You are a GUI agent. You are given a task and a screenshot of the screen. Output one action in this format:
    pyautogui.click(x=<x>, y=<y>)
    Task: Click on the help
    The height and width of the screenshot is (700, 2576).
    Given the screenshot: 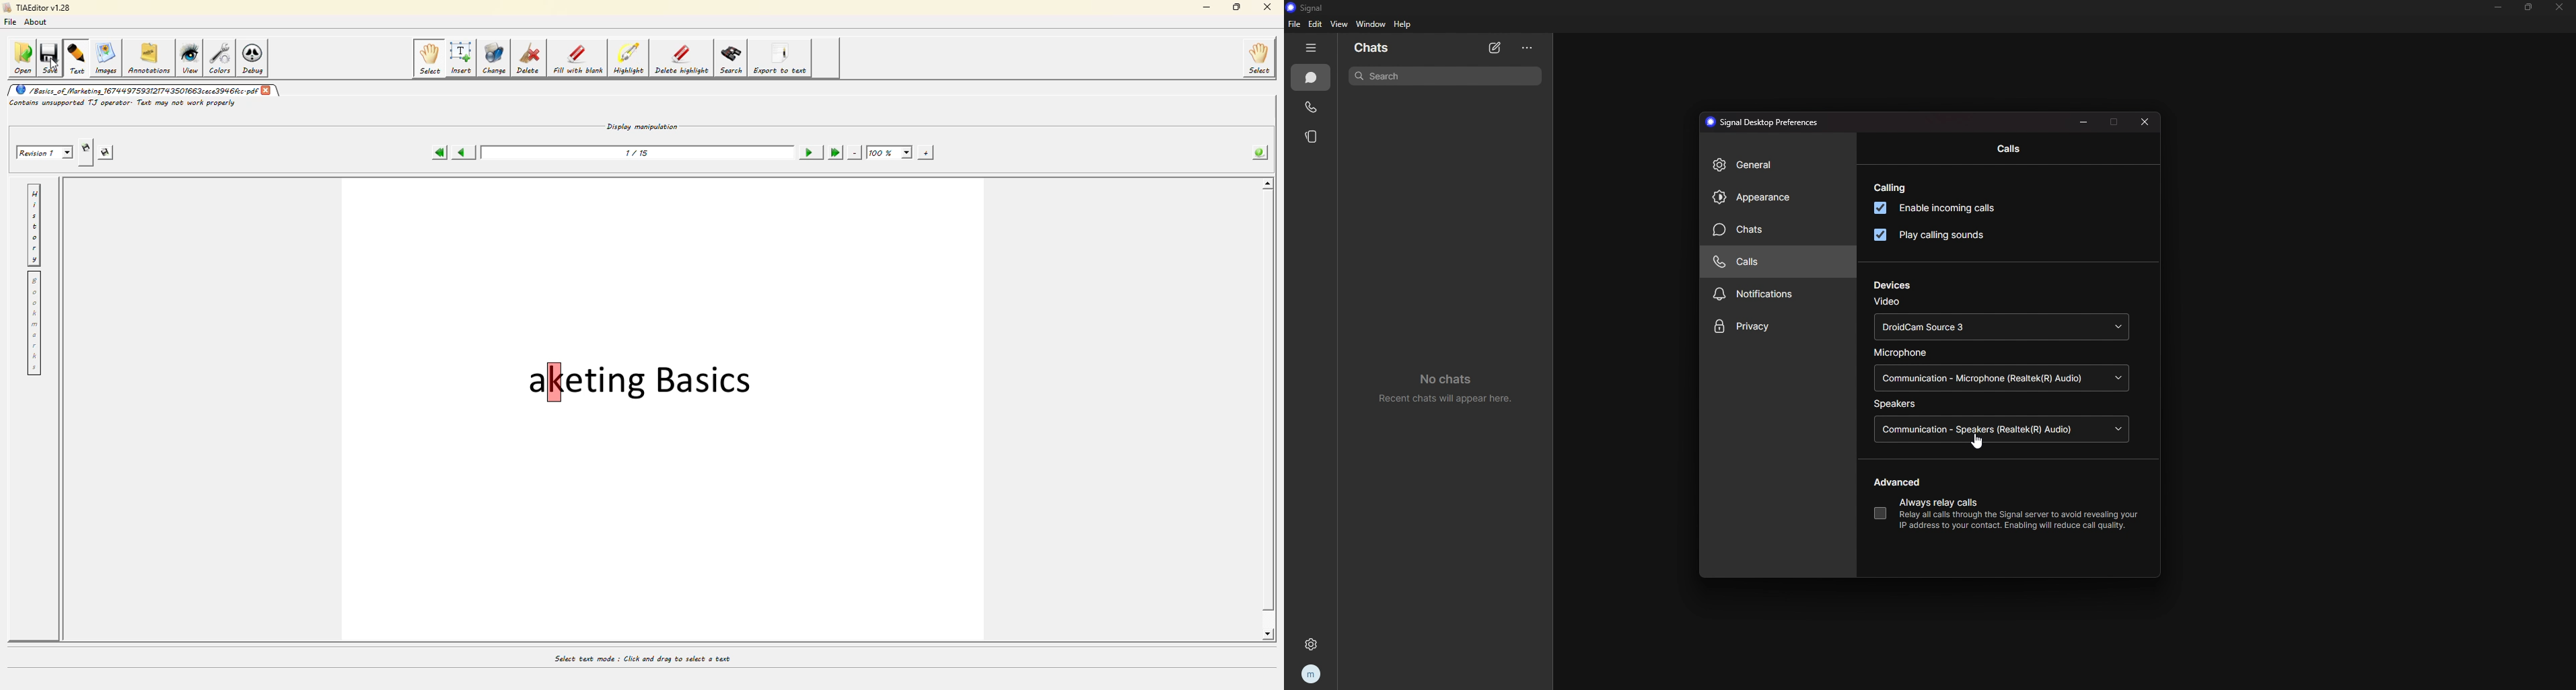 What is the action you would take?
    pyautogui.click(x=1403, y=24)
    